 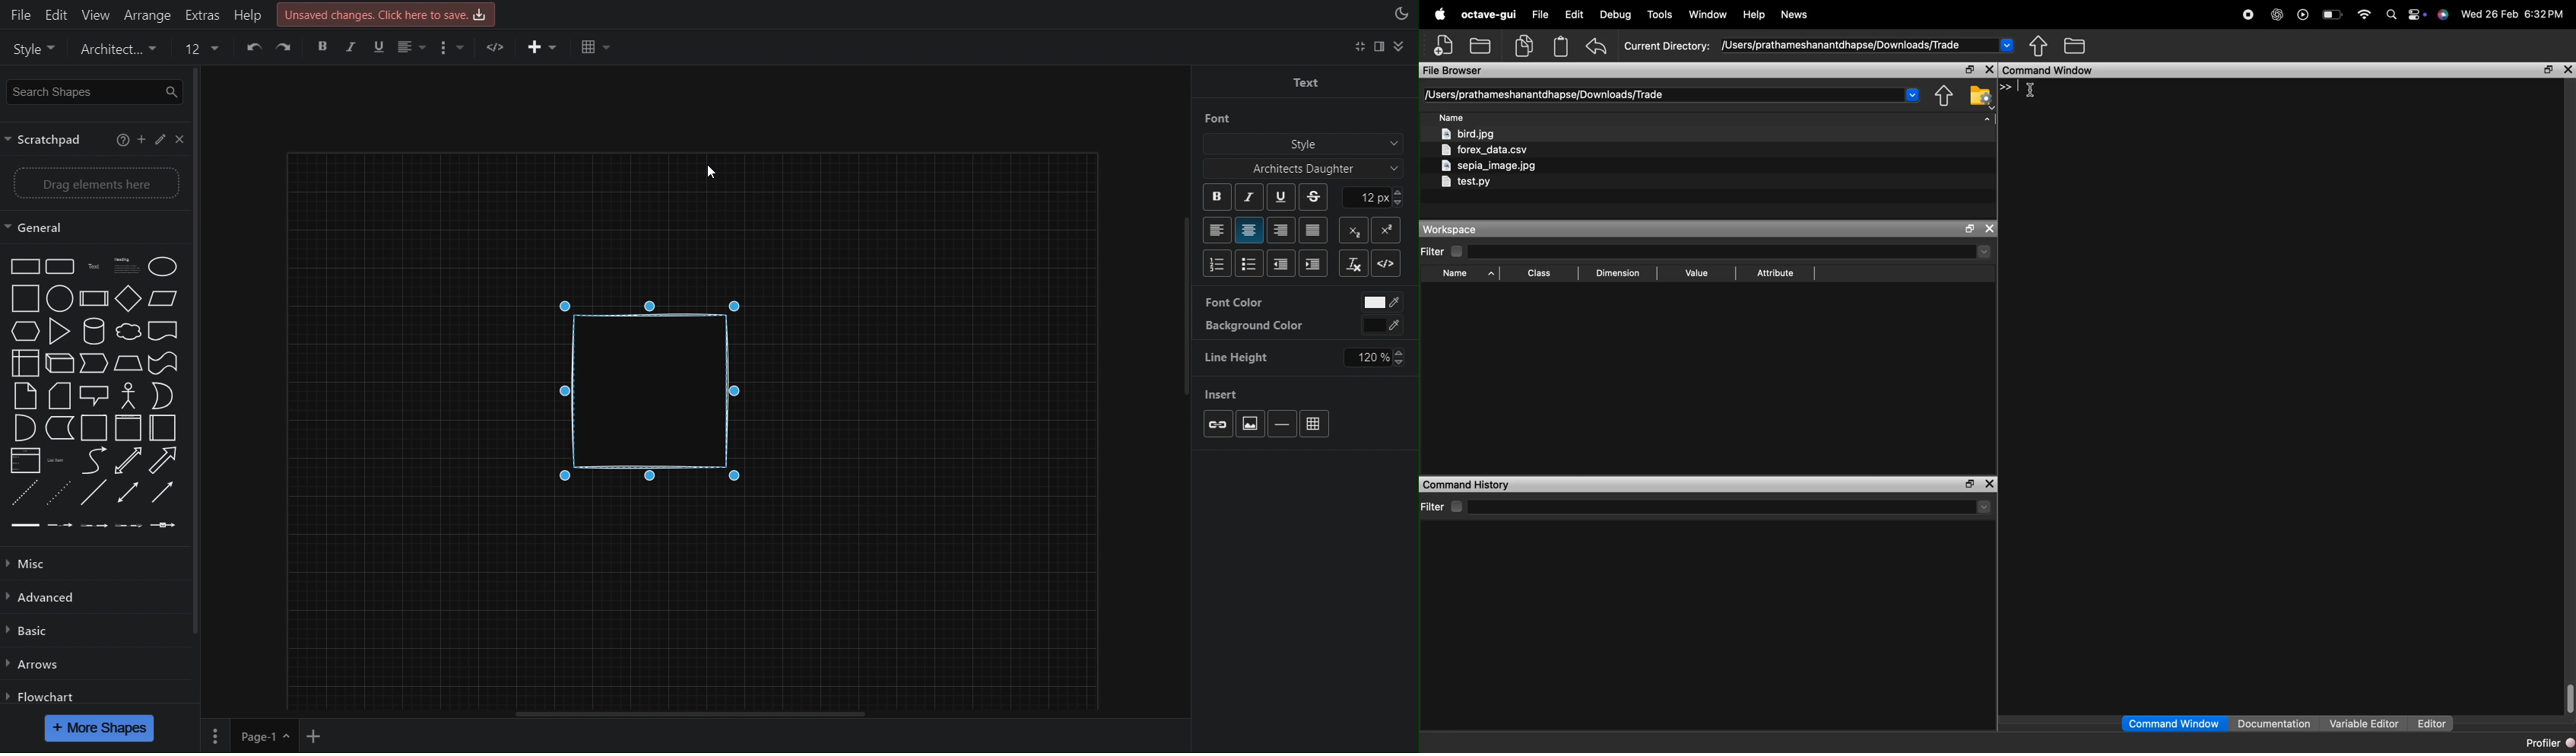 I want to click on Right, so click(x=1283, y=231).